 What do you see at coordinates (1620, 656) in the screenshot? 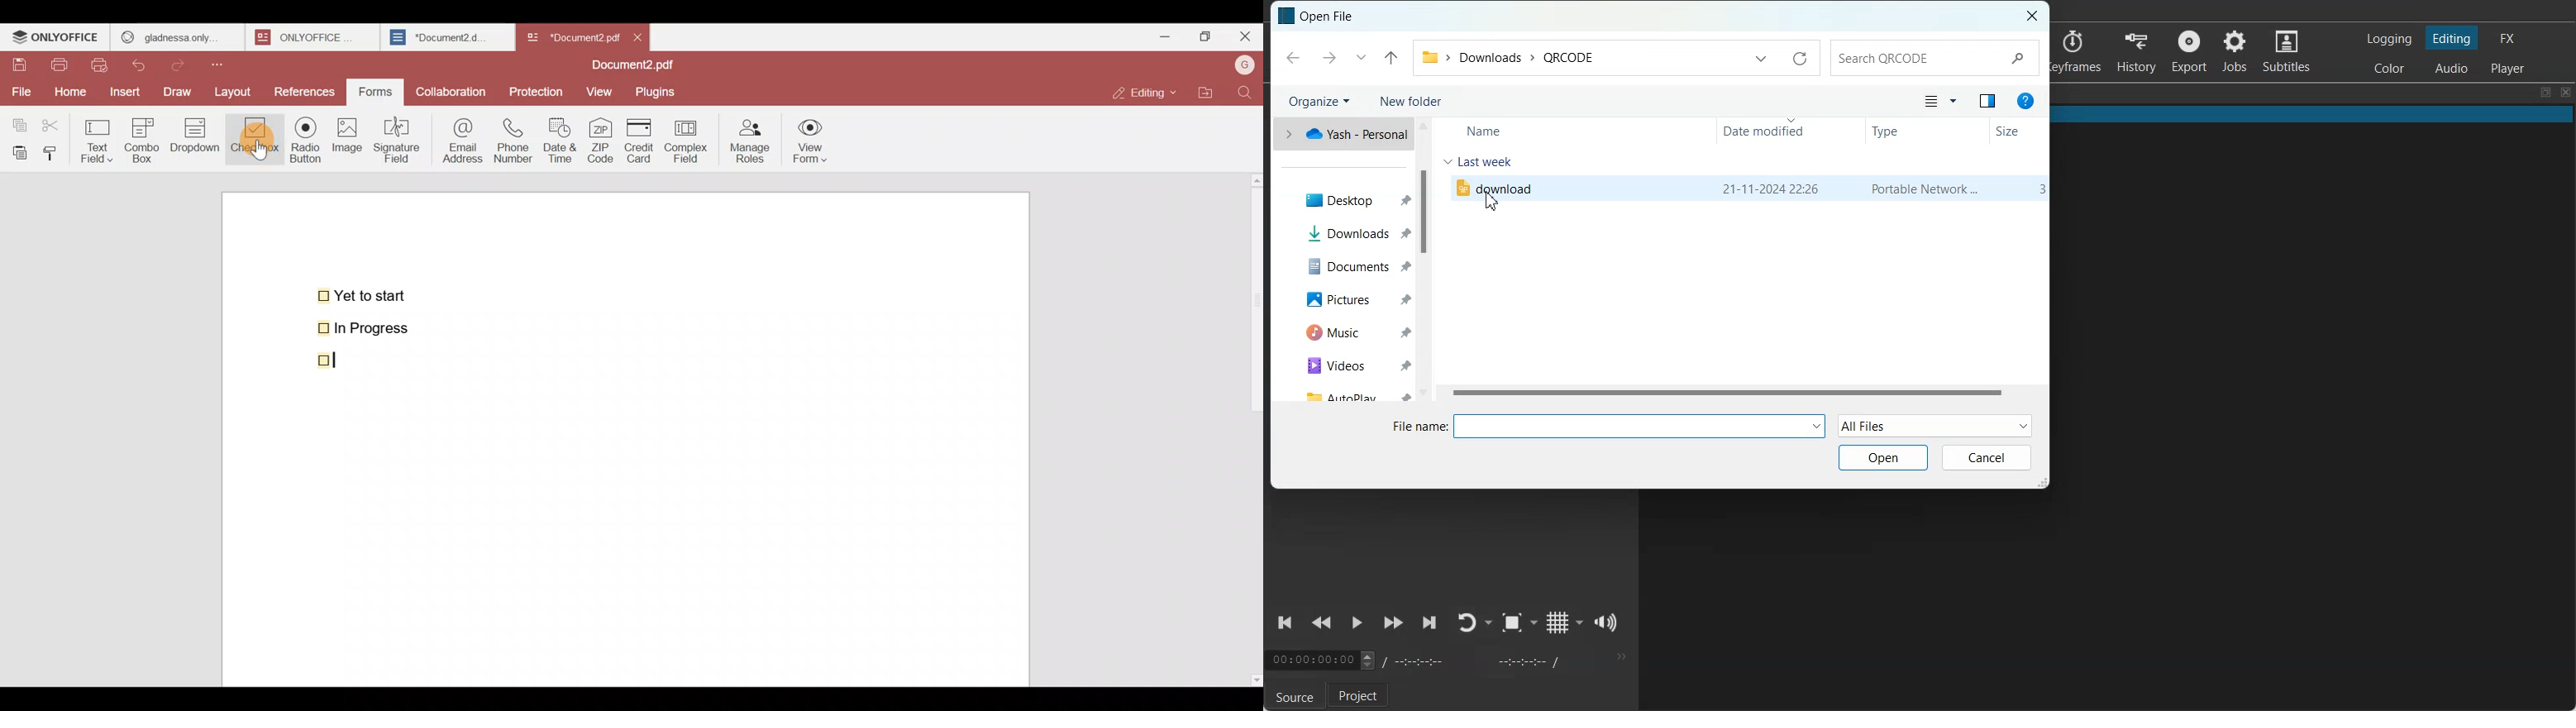
I see `More` at bounding box center [1620, 656].